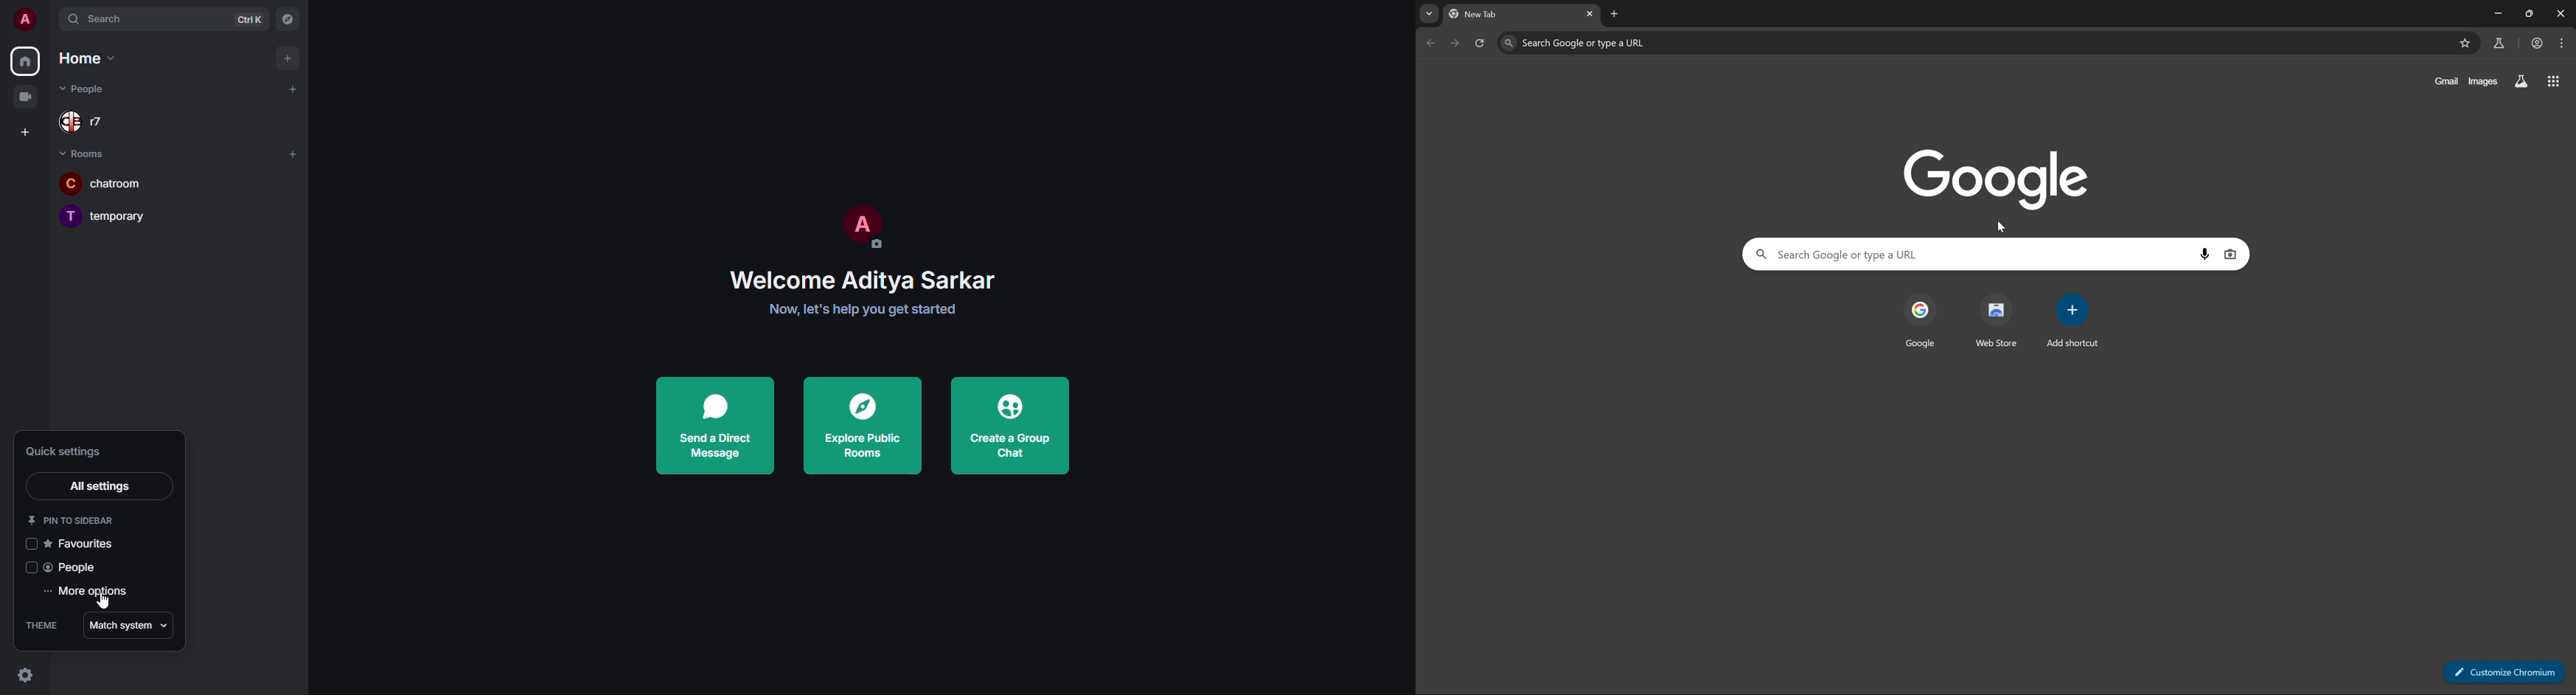  Describe the element at coordinates (2499, 42) in the screenshot. I see `chrome labs` at that location.